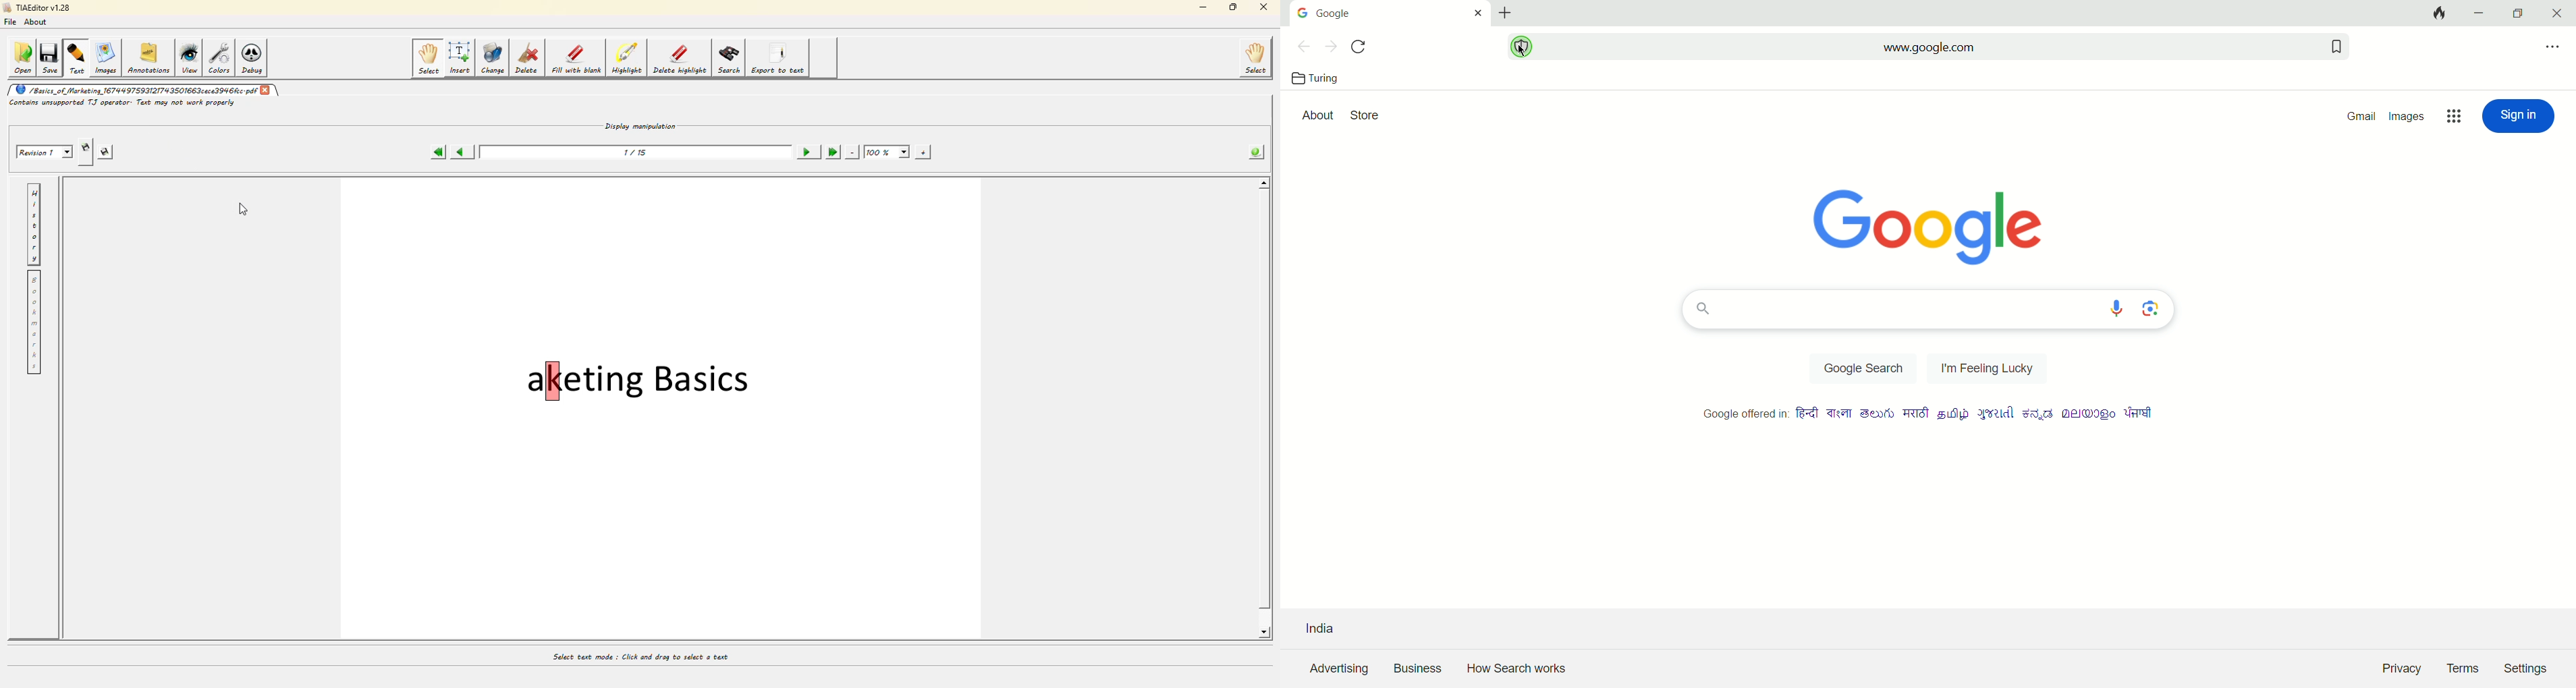 This screenshot has width=2576, height=700. I want to click on bookmarks, so click(33, 323).